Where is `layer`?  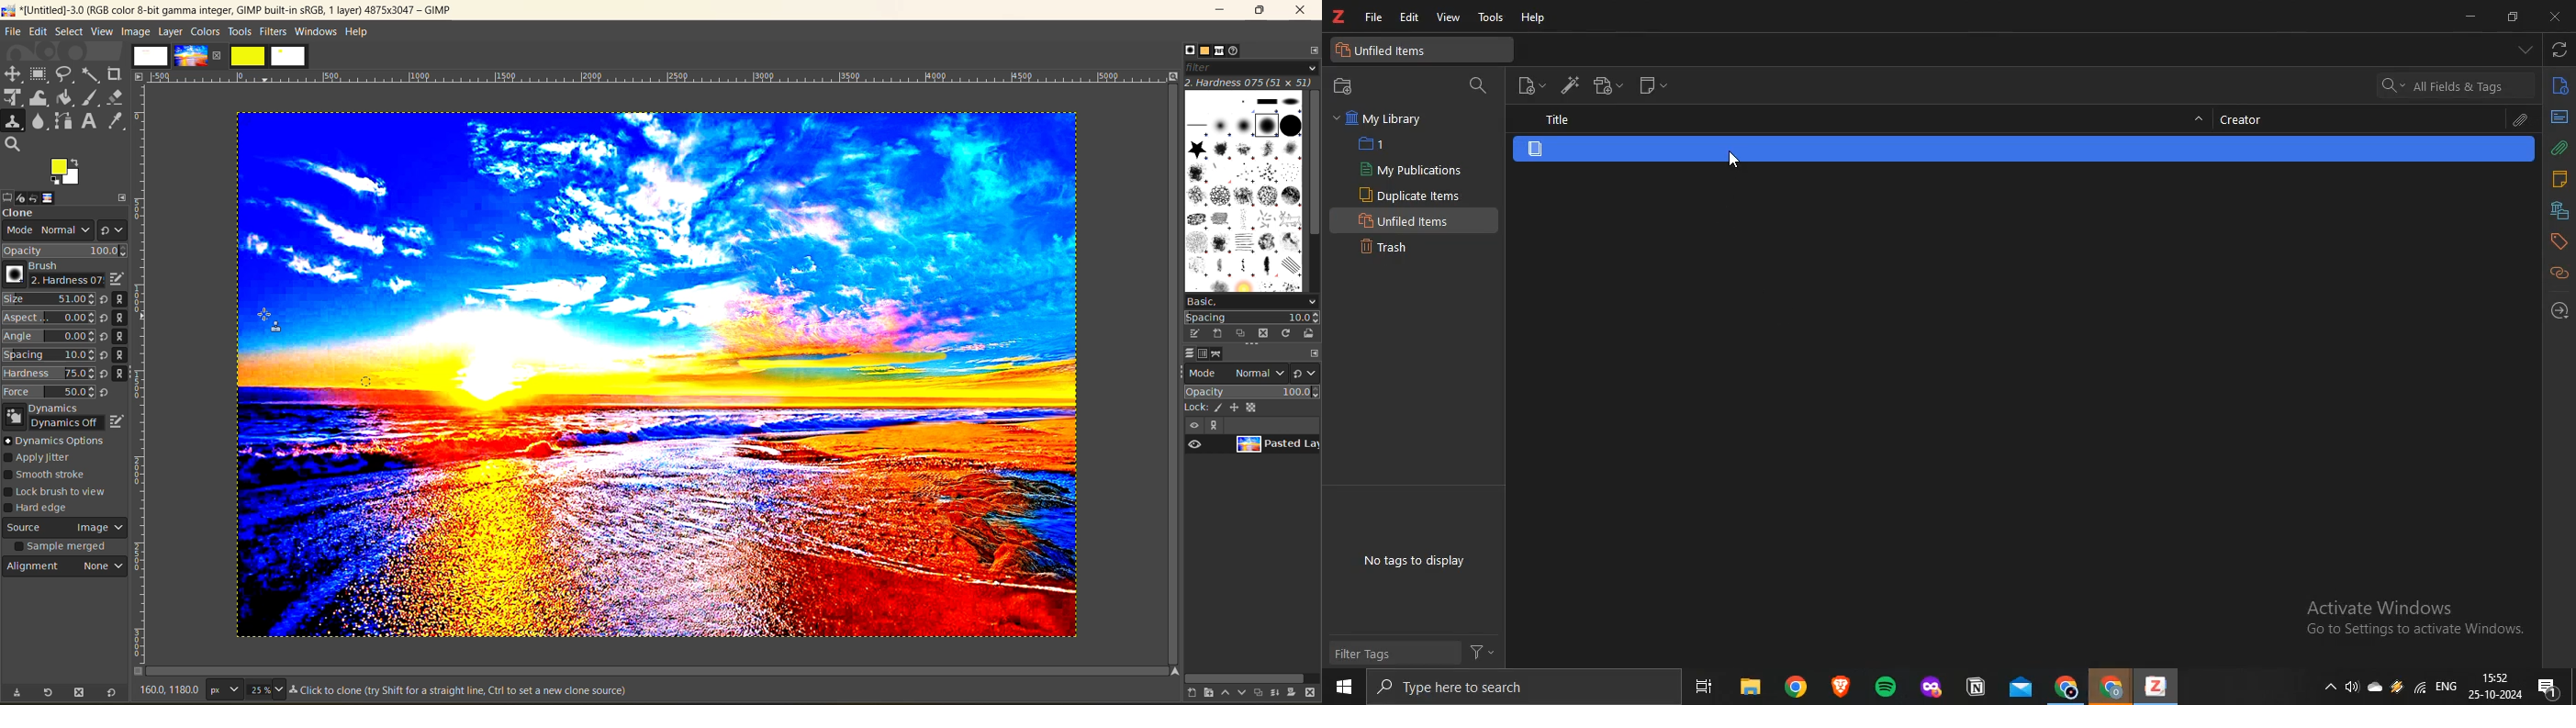
layer is located at coordinates (170, 31).